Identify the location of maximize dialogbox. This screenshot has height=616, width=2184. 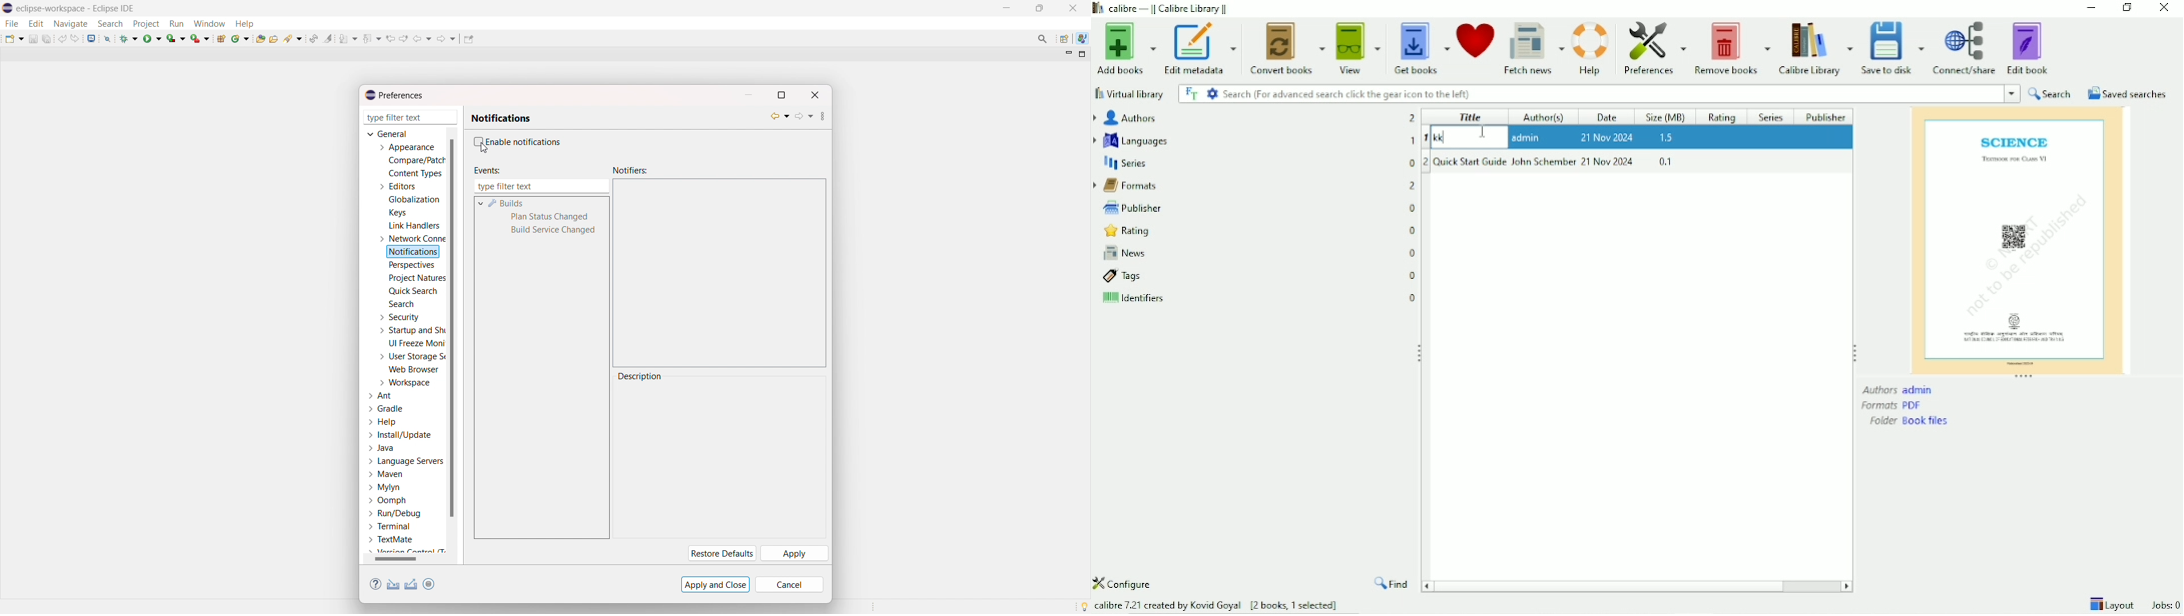
(781, 95).